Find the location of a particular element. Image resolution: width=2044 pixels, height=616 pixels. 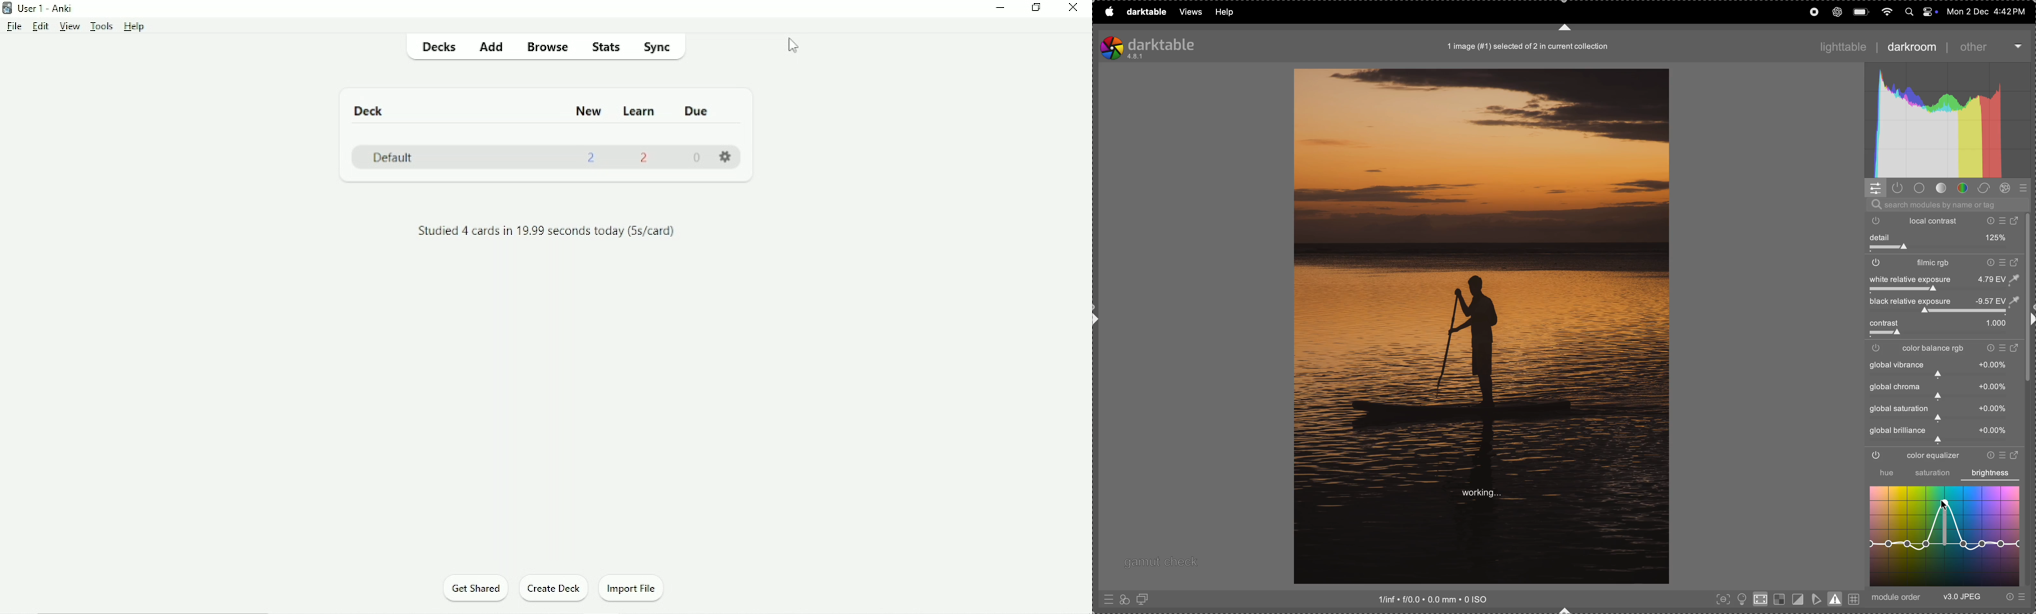

Edit is located at coordinates (41, 26).